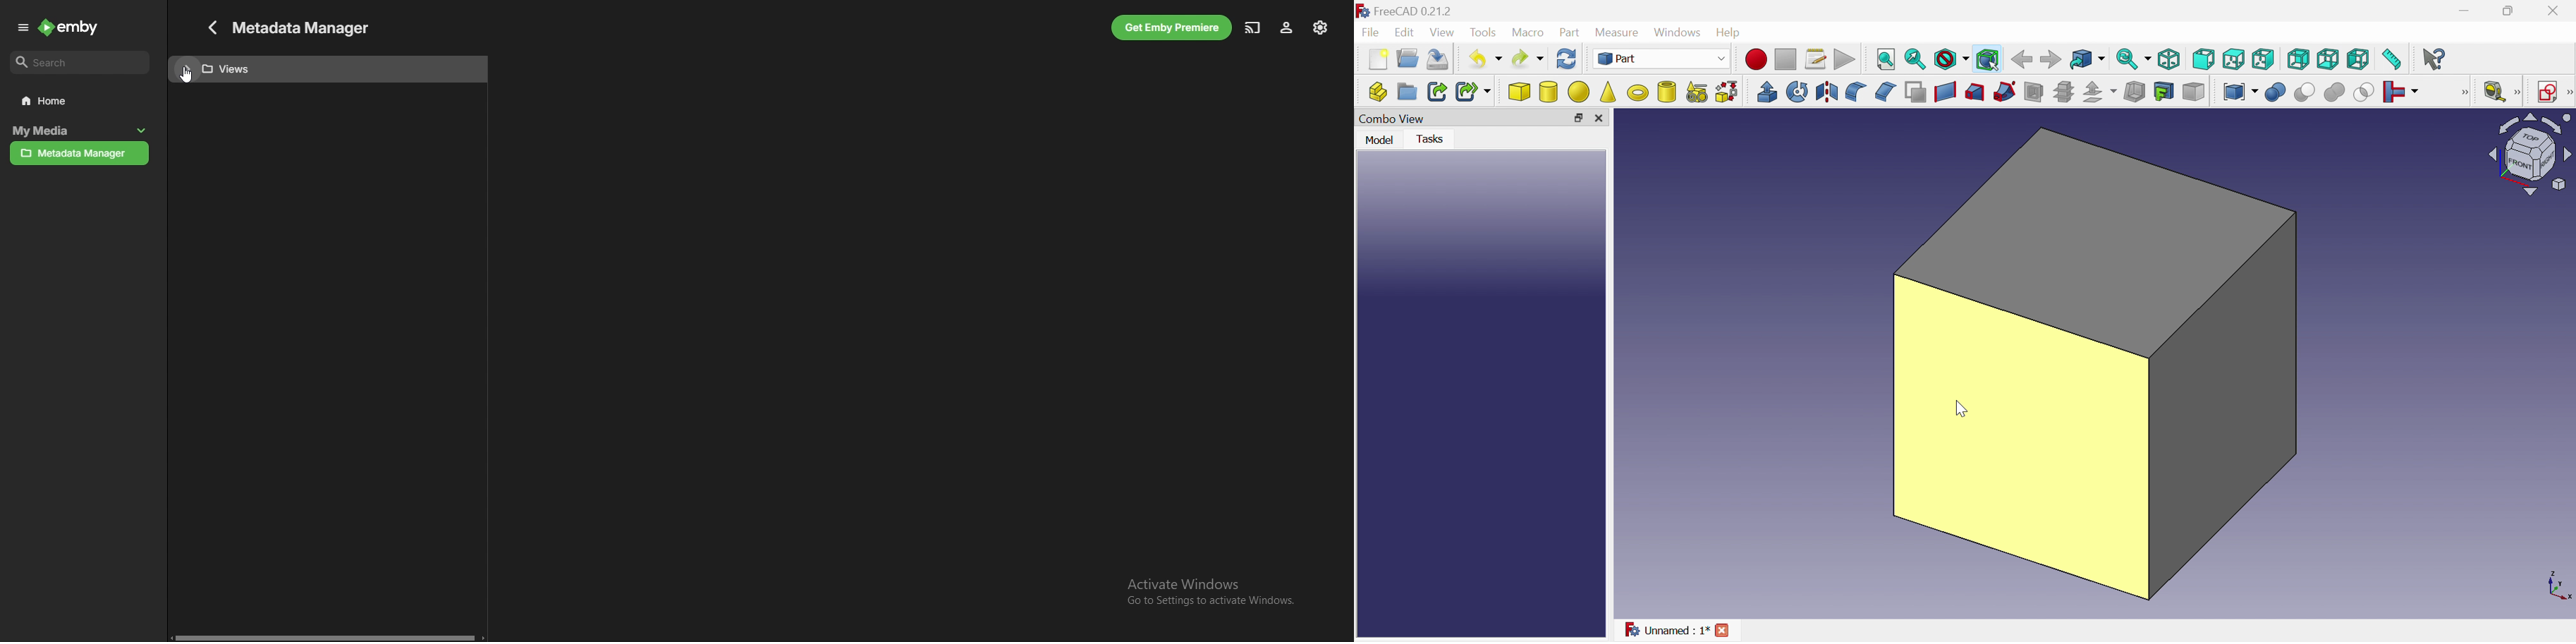 The height and width of the screenshot is (644, 2576). Describe the element at coordinates (1487, 58) in the screenshot. I see `Undo` at that location.